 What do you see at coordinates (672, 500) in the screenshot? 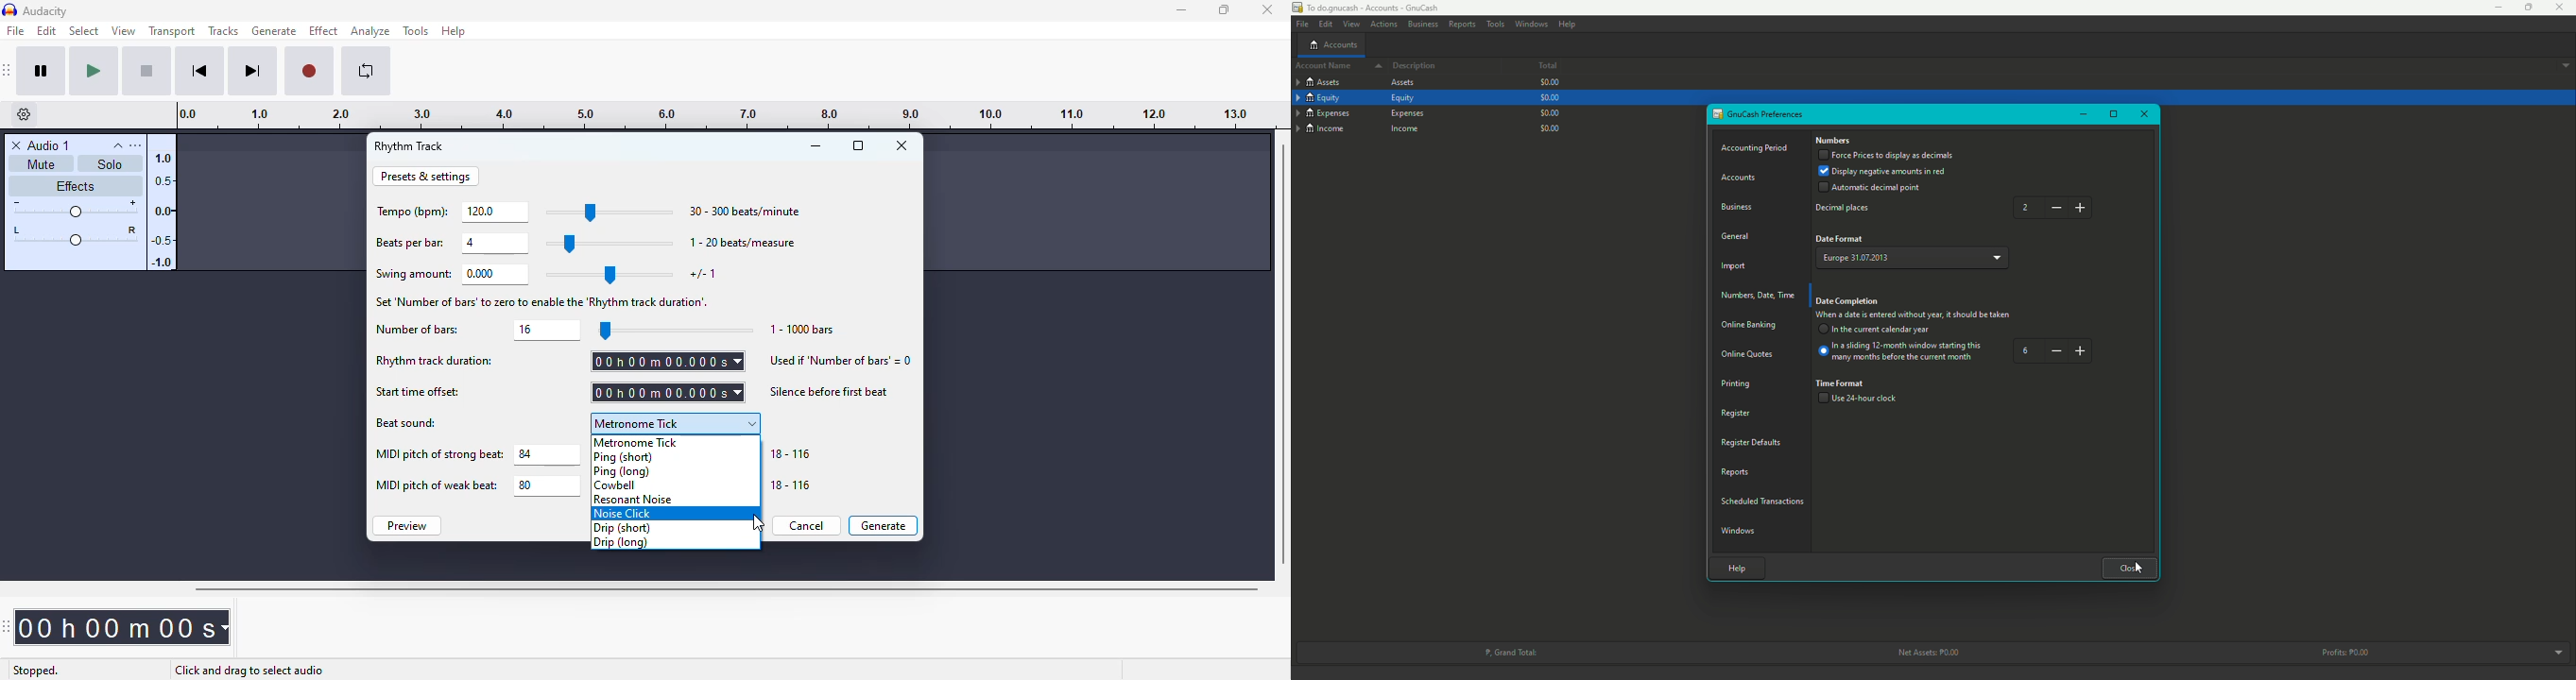
I see `resonant noise` at bounding box center [672, 500].